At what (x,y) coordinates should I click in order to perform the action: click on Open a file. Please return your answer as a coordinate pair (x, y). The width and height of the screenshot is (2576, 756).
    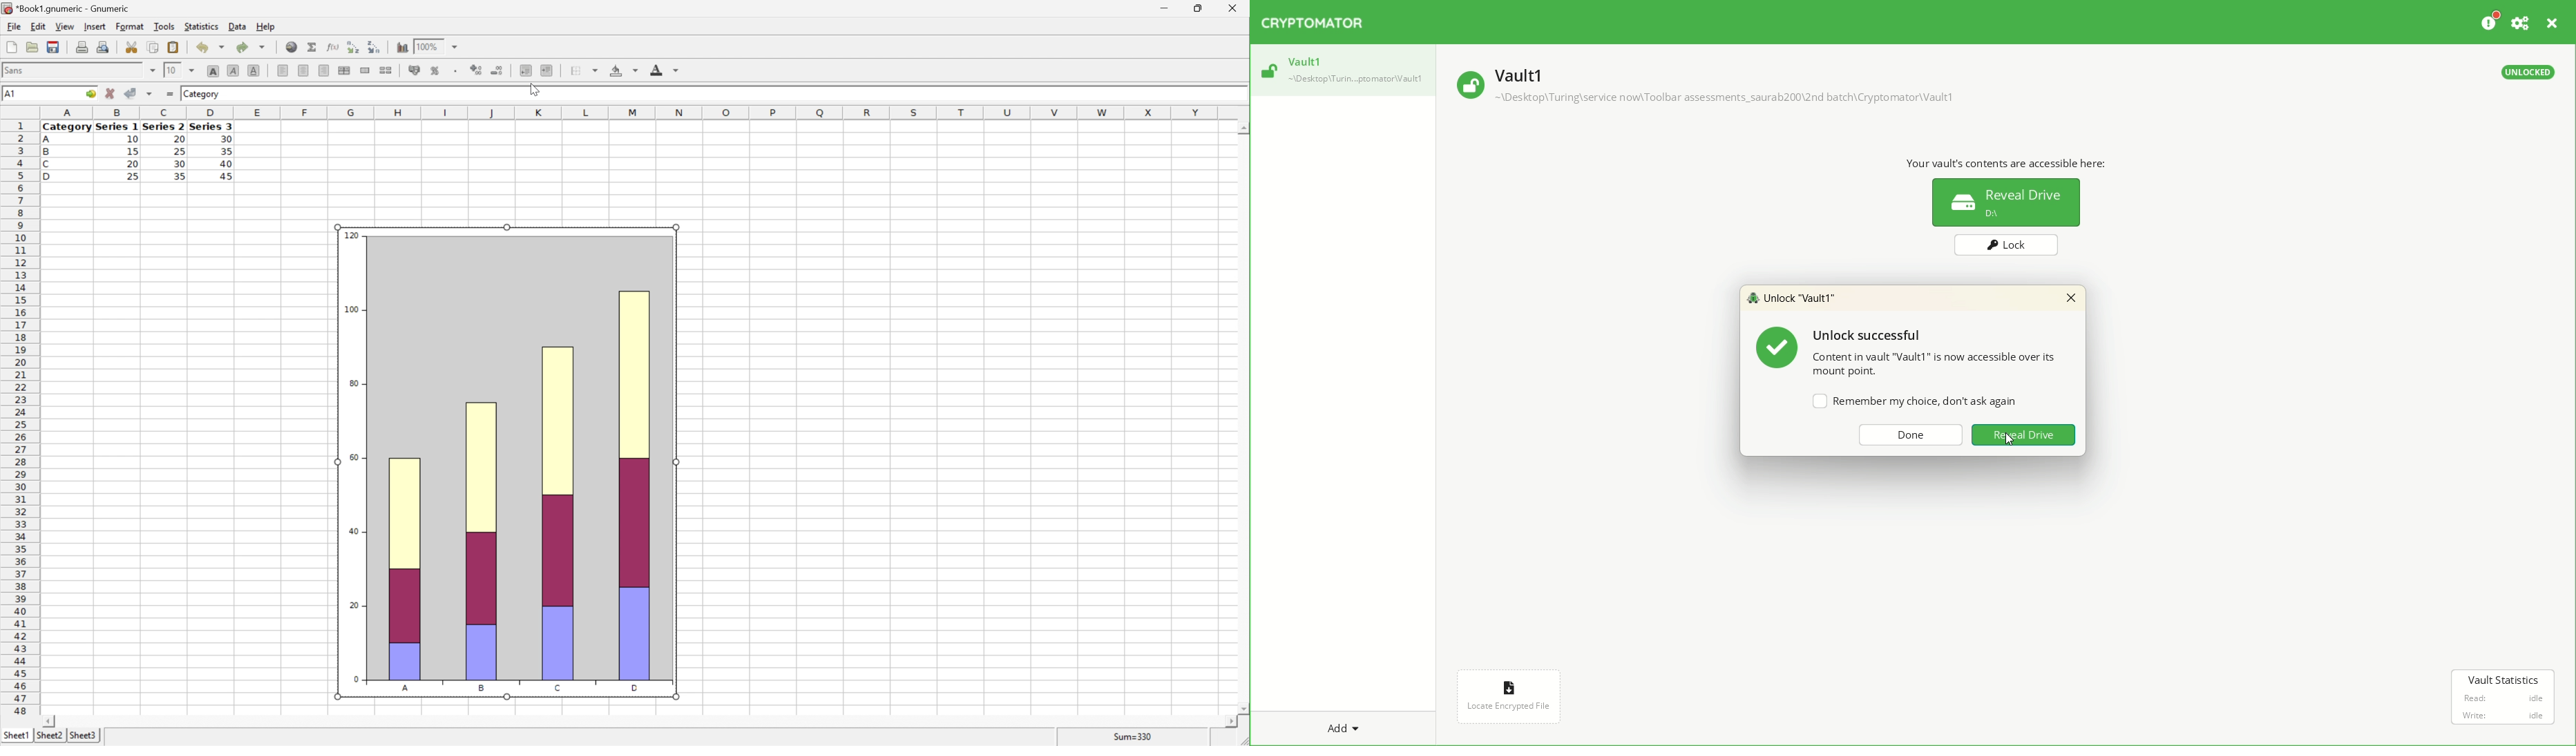
    Looking at the image, I should click on (31, 47).